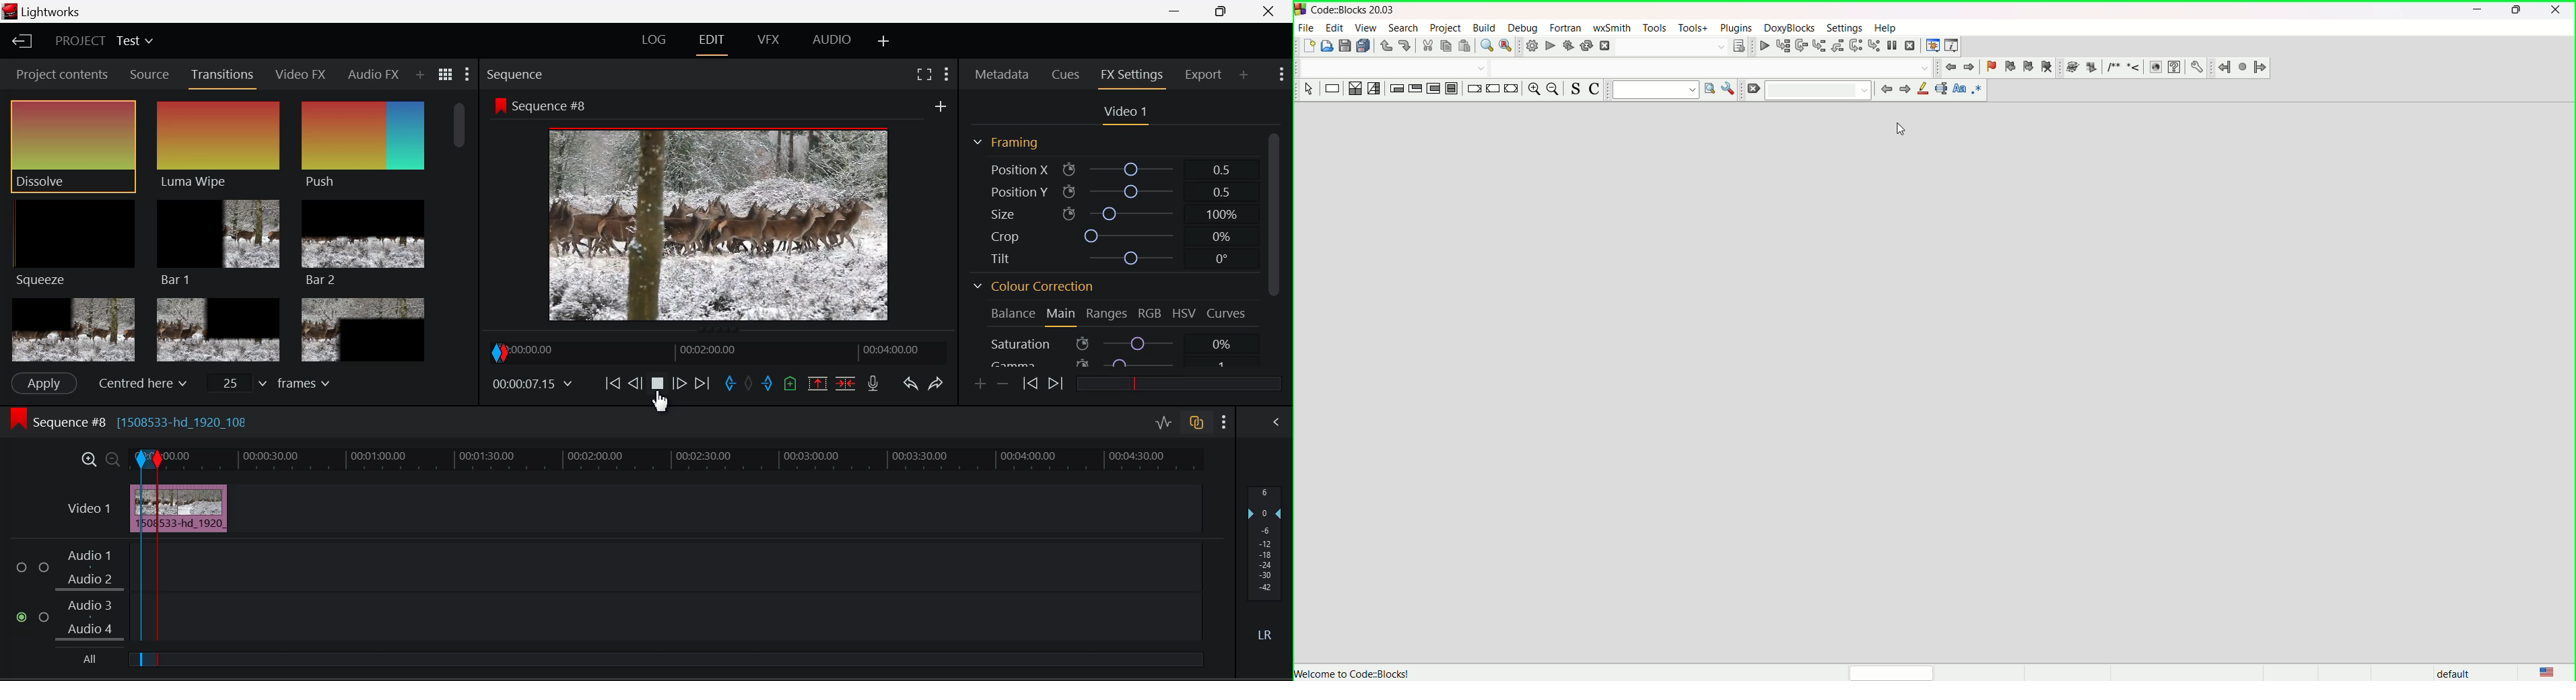 This screenshot has height=700, width=2576. Describe the element at coordinates (468, 73) in the screenshot. I see `Show Settings` at that location.